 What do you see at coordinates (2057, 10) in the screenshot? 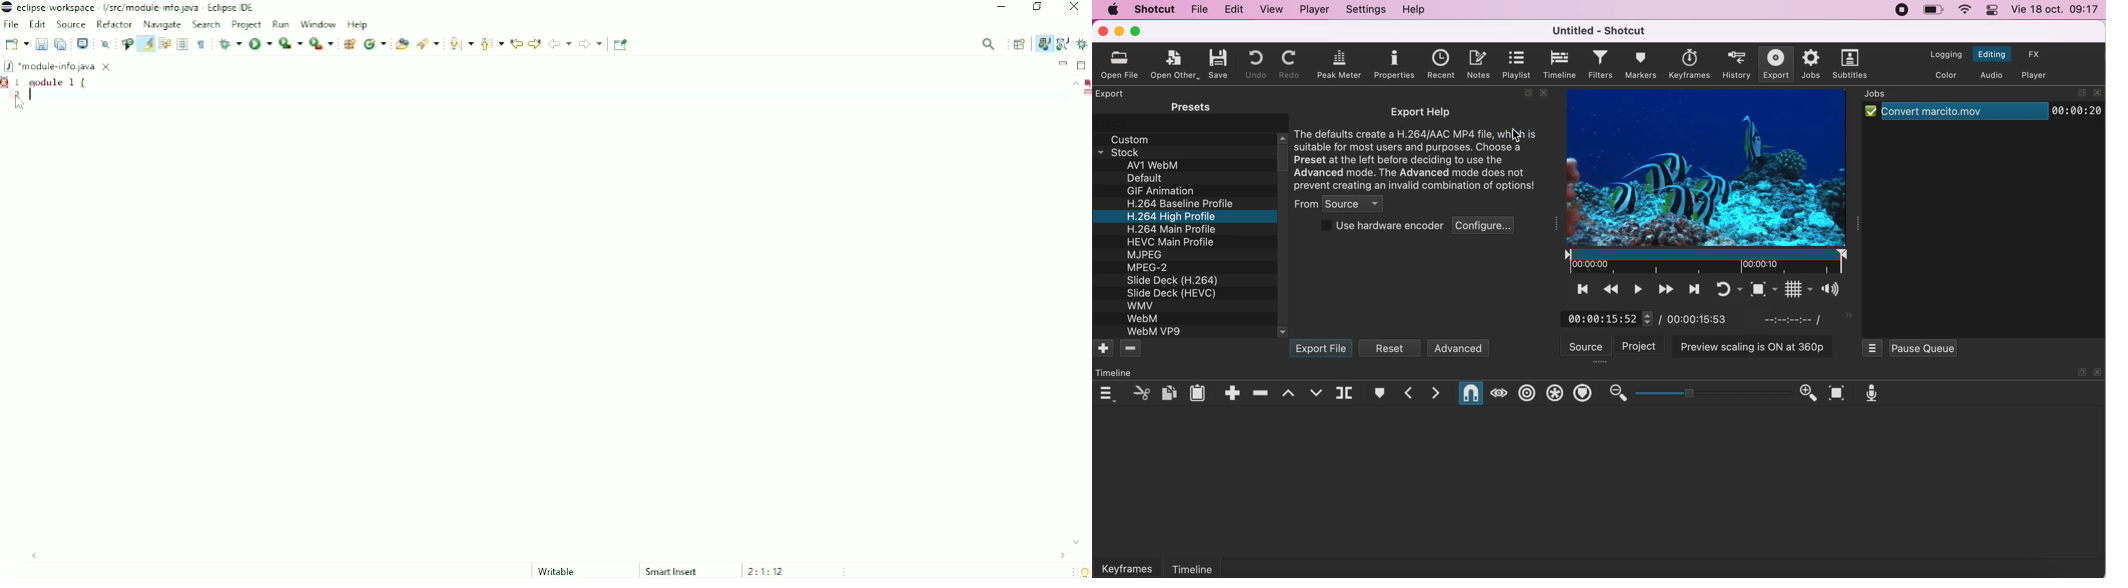
I see `time and date` at bounding box center [2057, 10].